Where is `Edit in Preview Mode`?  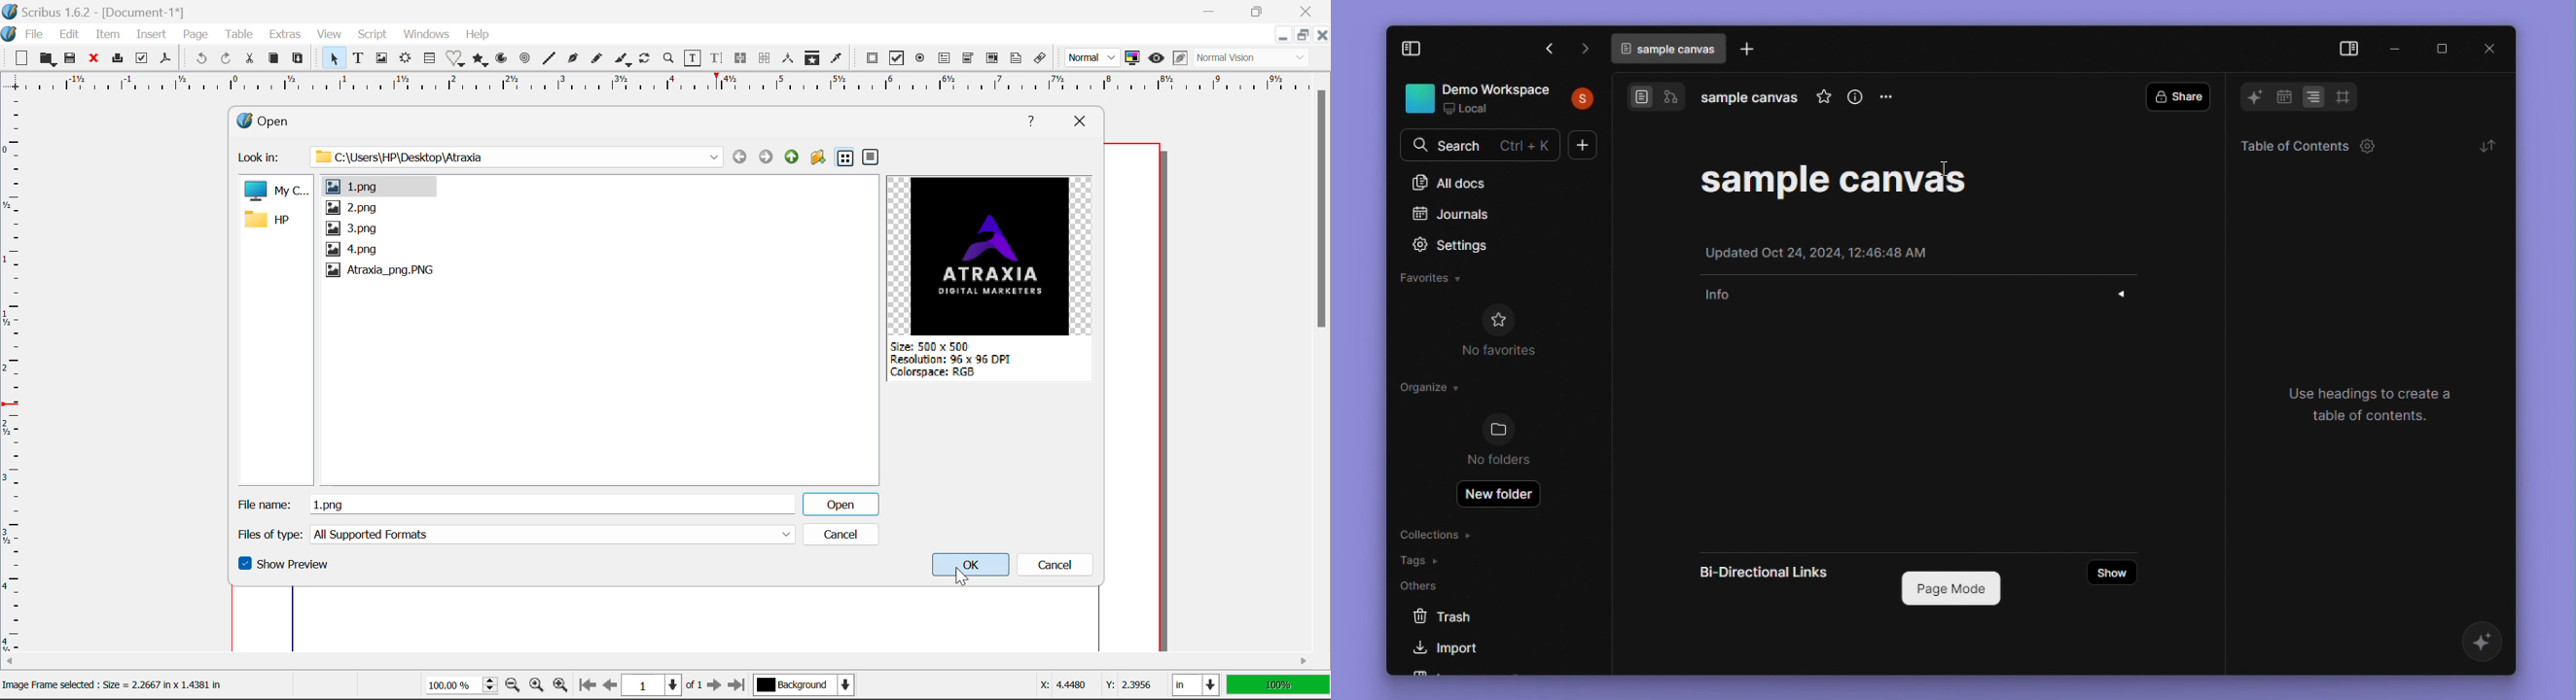 Edit in Preview Mode is located at coordinates (1180, 58).